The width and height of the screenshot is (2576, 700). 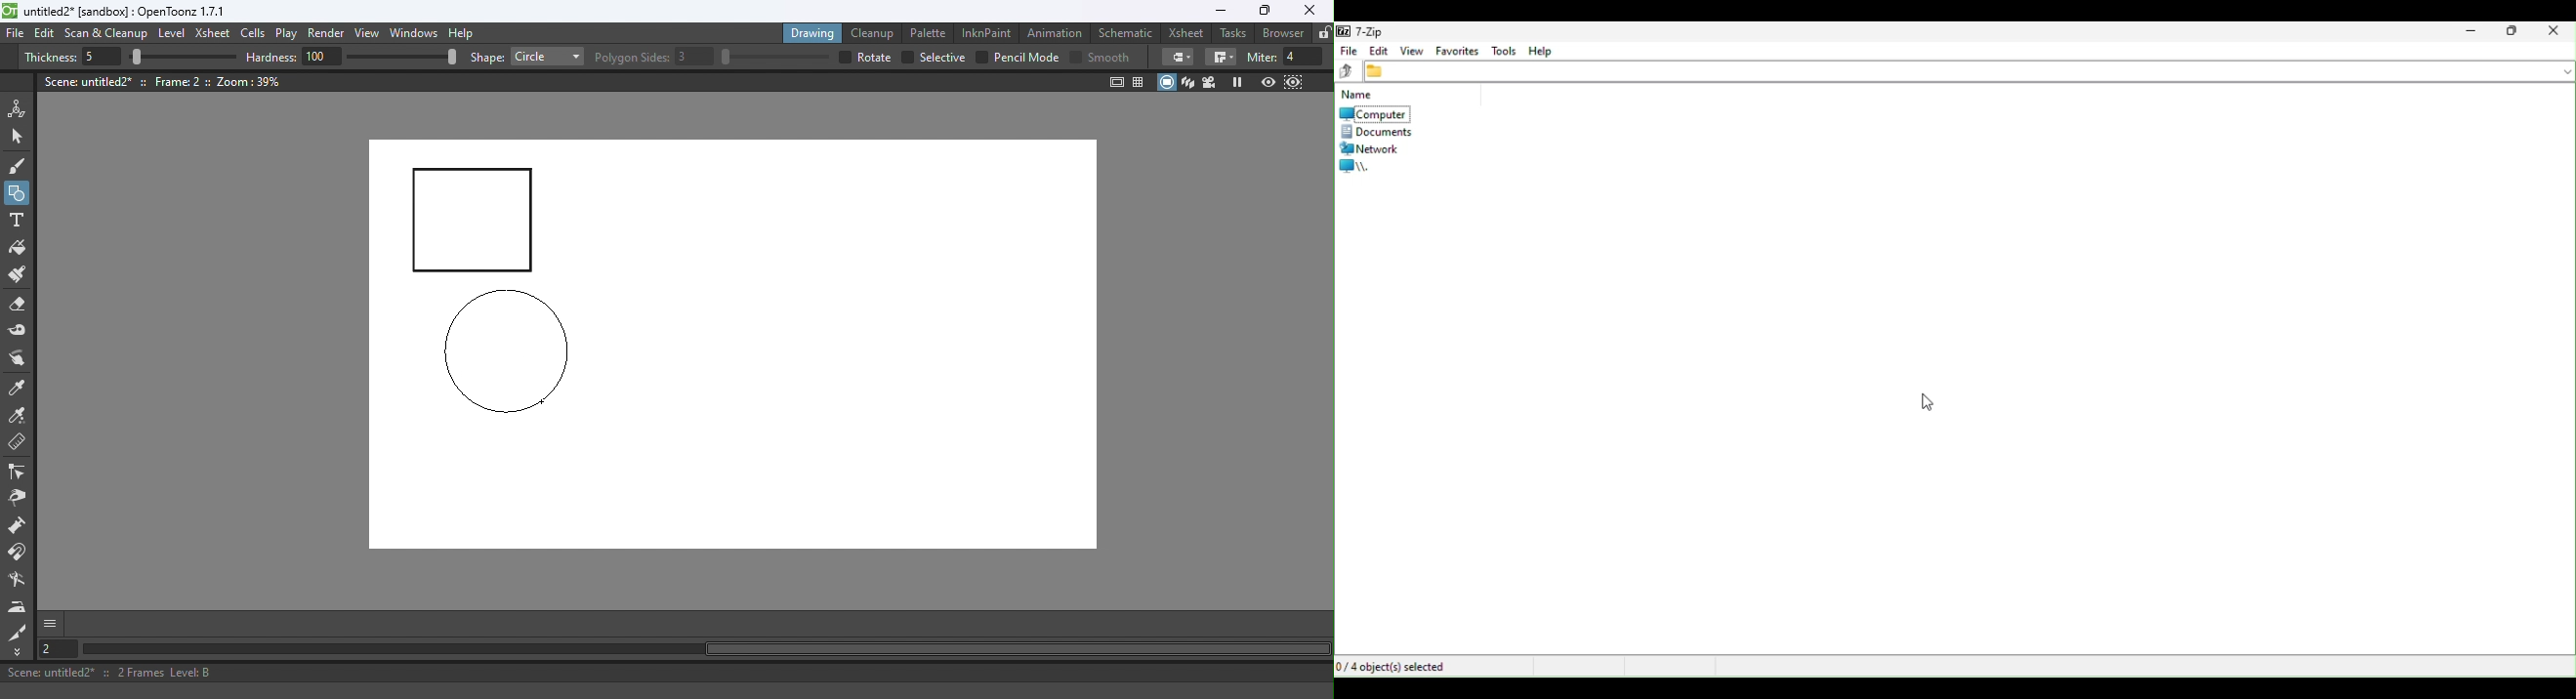 What do you see at coordinates (1221, 58) in the screenshot?
I see `Border corners` at bounding box center [1221, 58].